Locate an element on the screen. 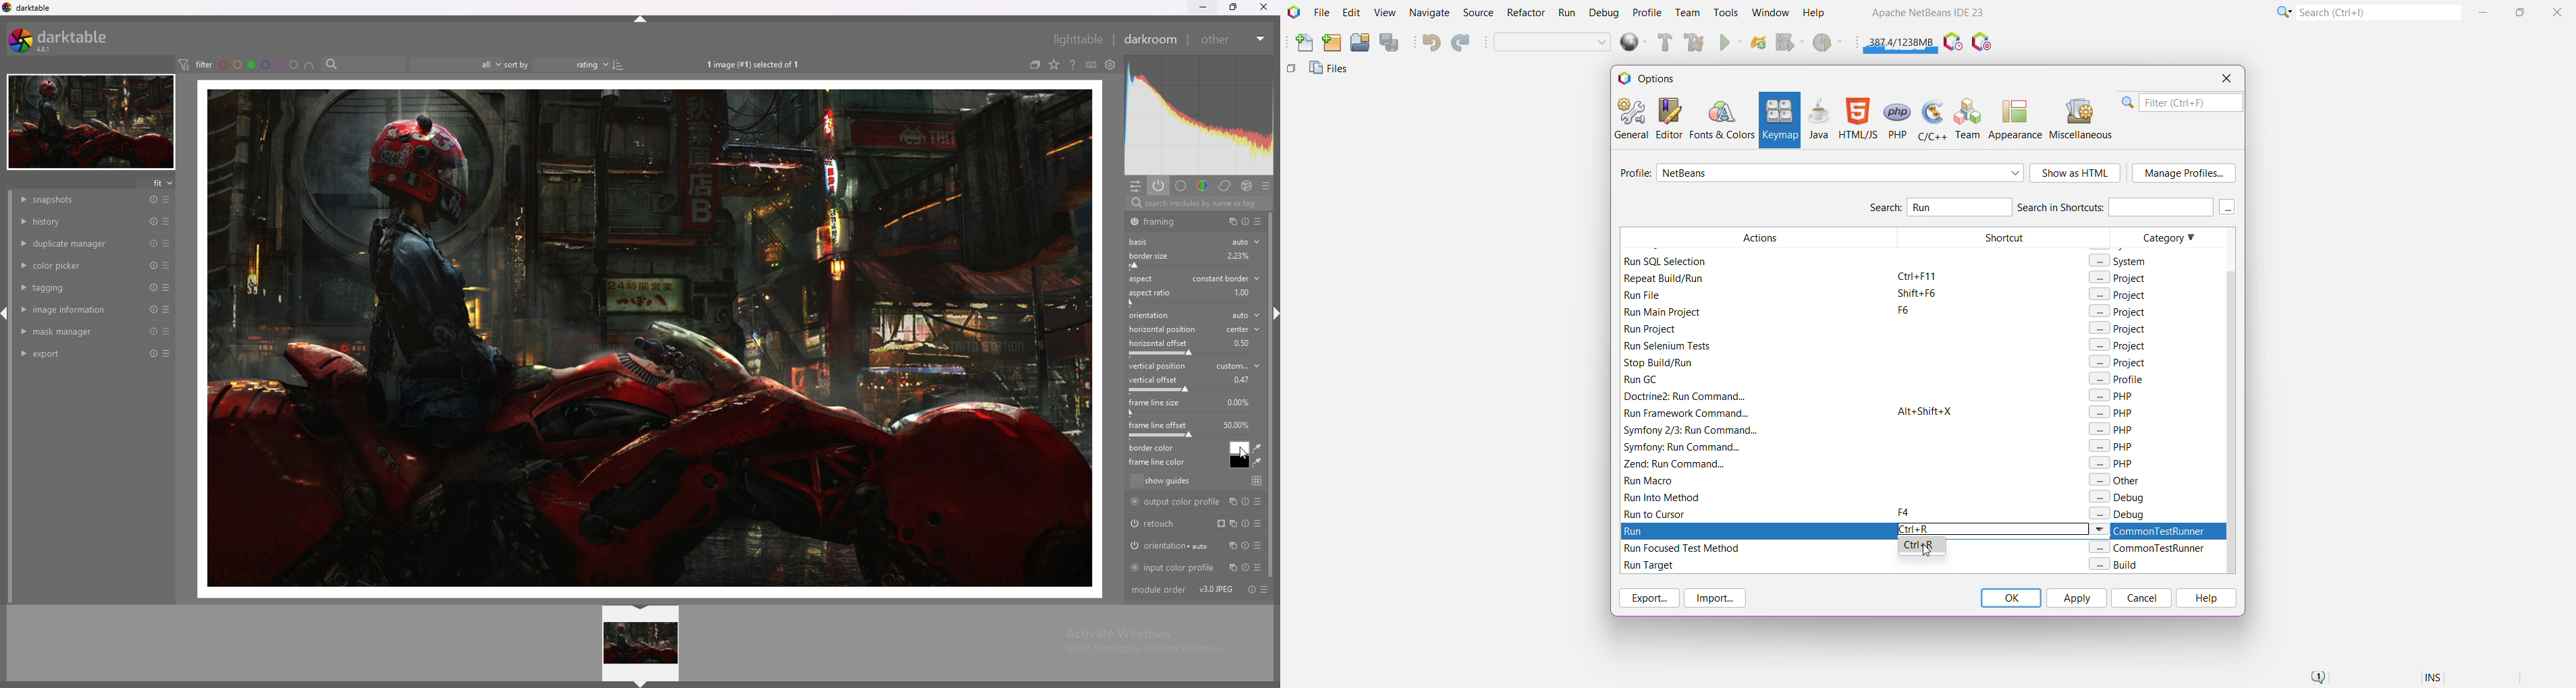 The height and width of the screenshot is (700, 2576). input color profile is located at coordinates (1195, 566).